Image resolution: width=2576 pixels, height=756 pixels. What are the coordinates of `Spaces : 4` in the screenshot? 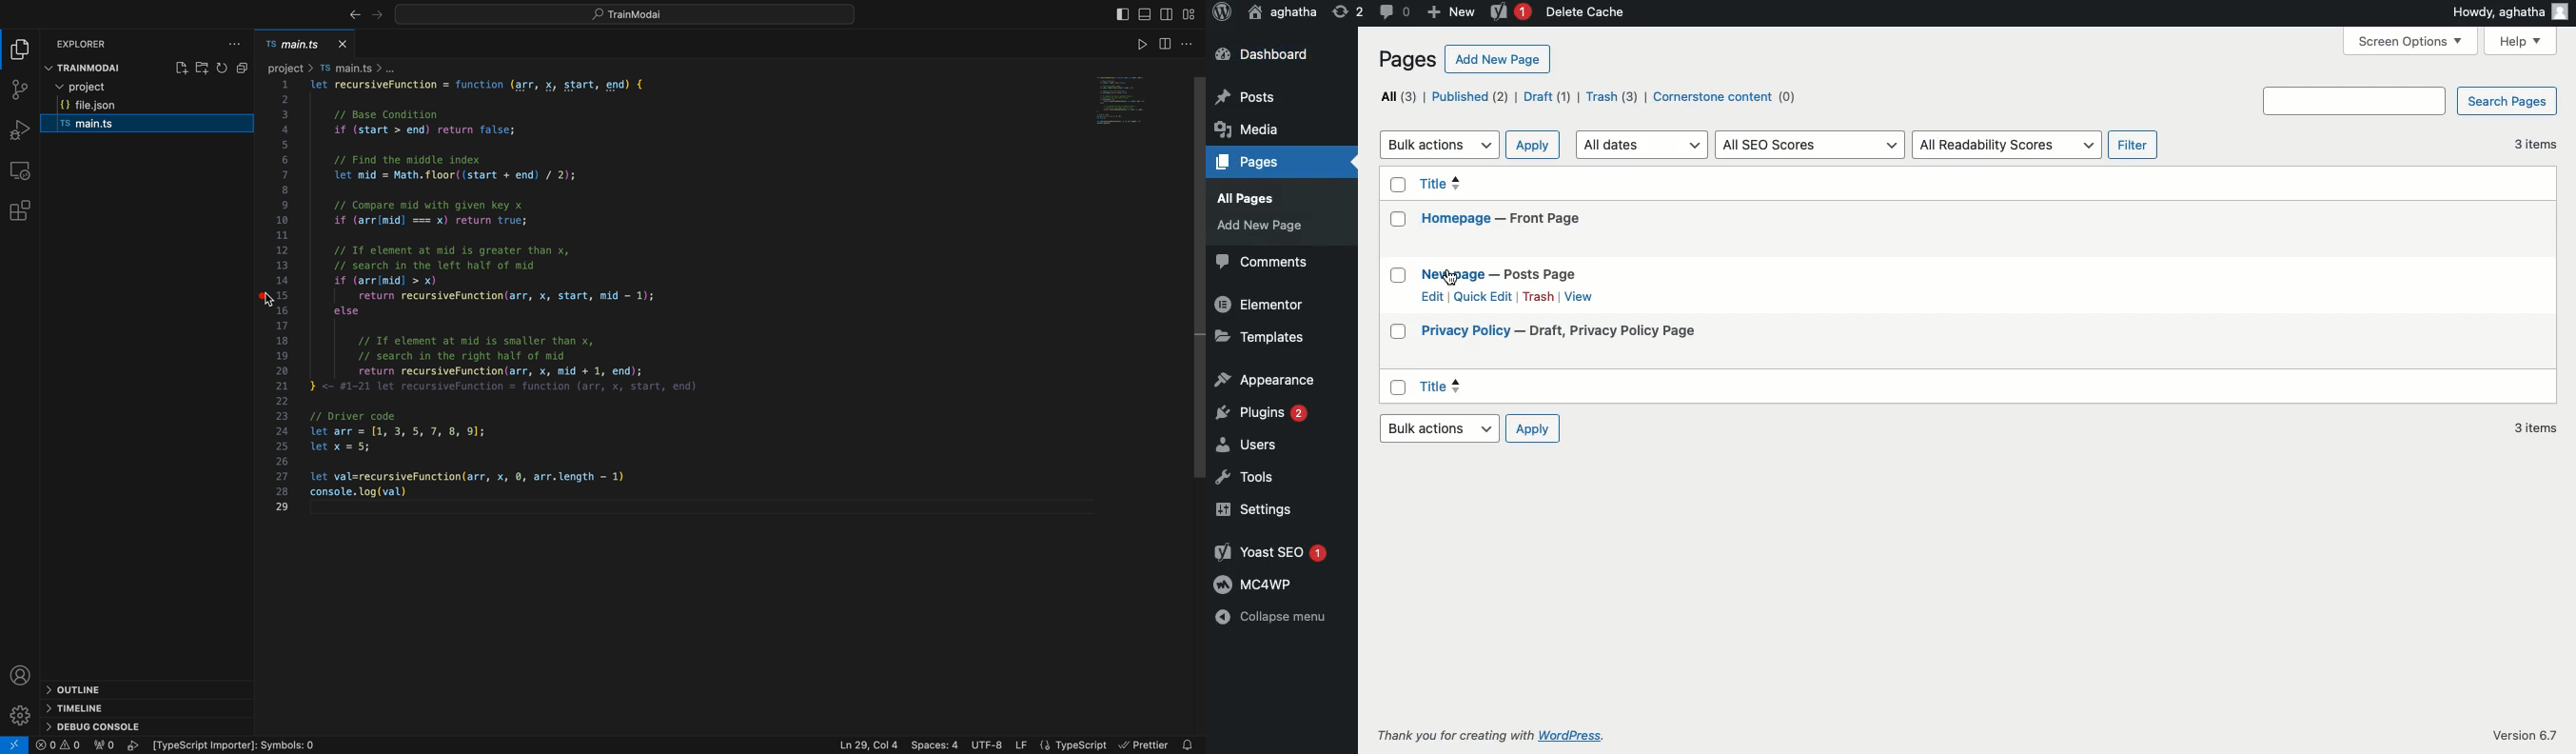 It's located at (937, 745).